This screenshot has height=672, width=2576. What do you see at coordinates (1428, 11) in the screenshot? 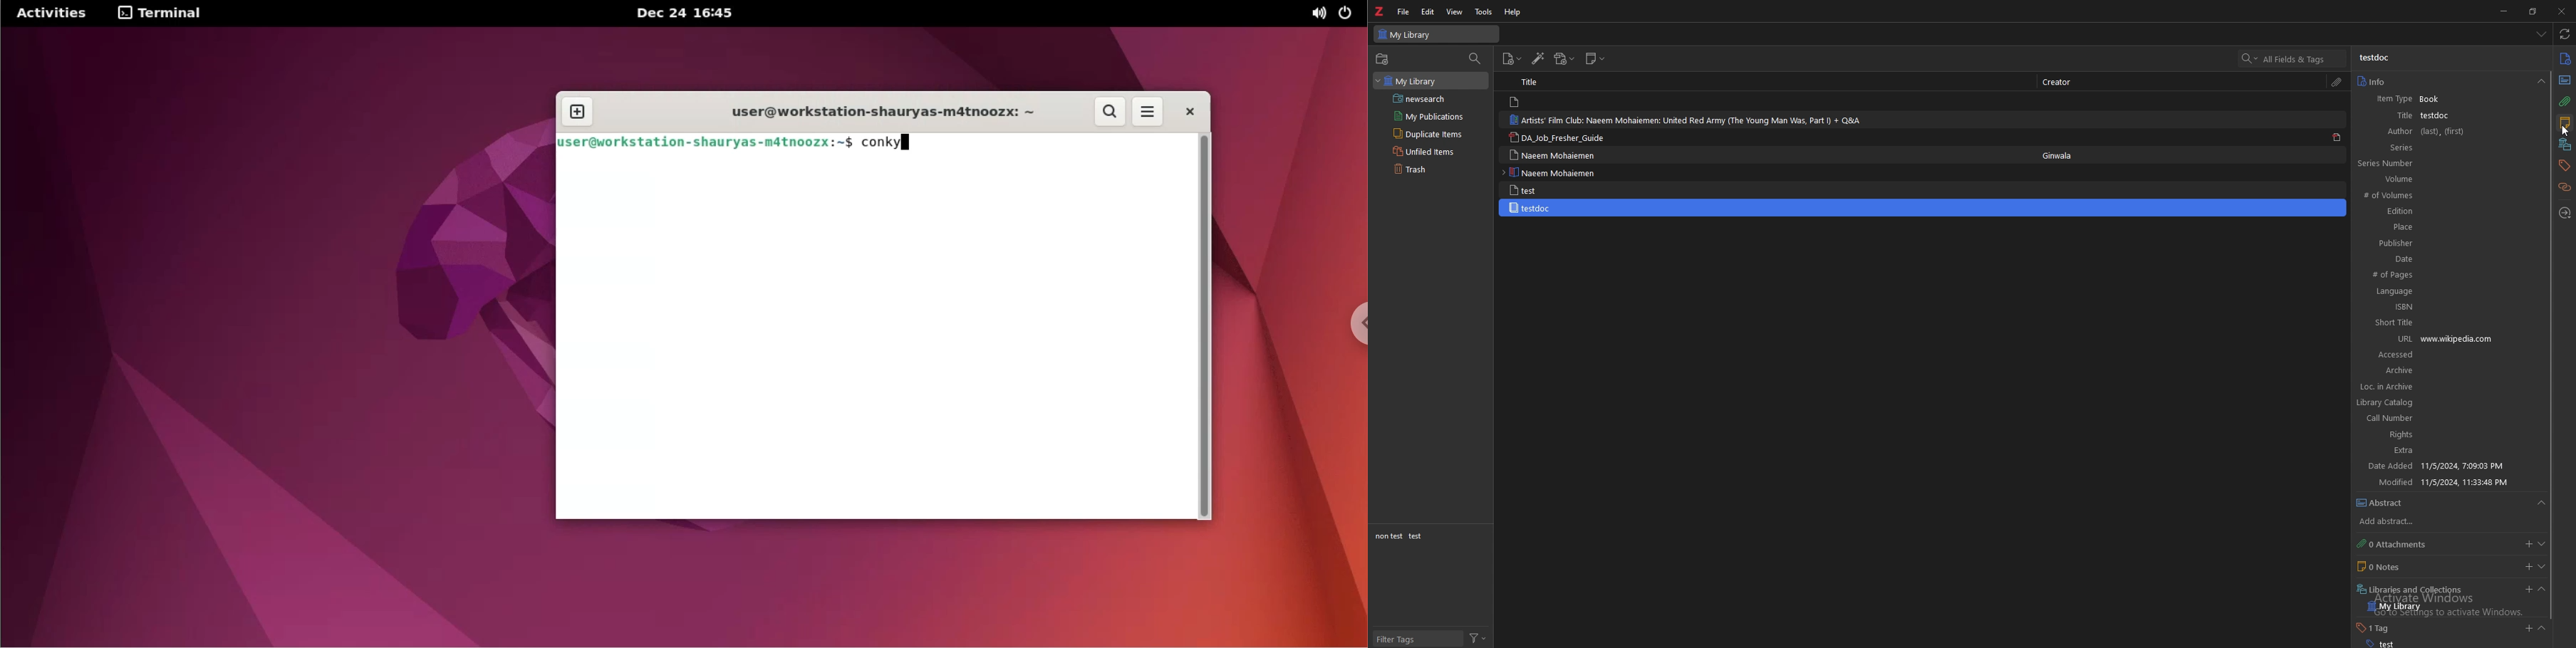
I see `edit` at bounding box center [1428, 11].